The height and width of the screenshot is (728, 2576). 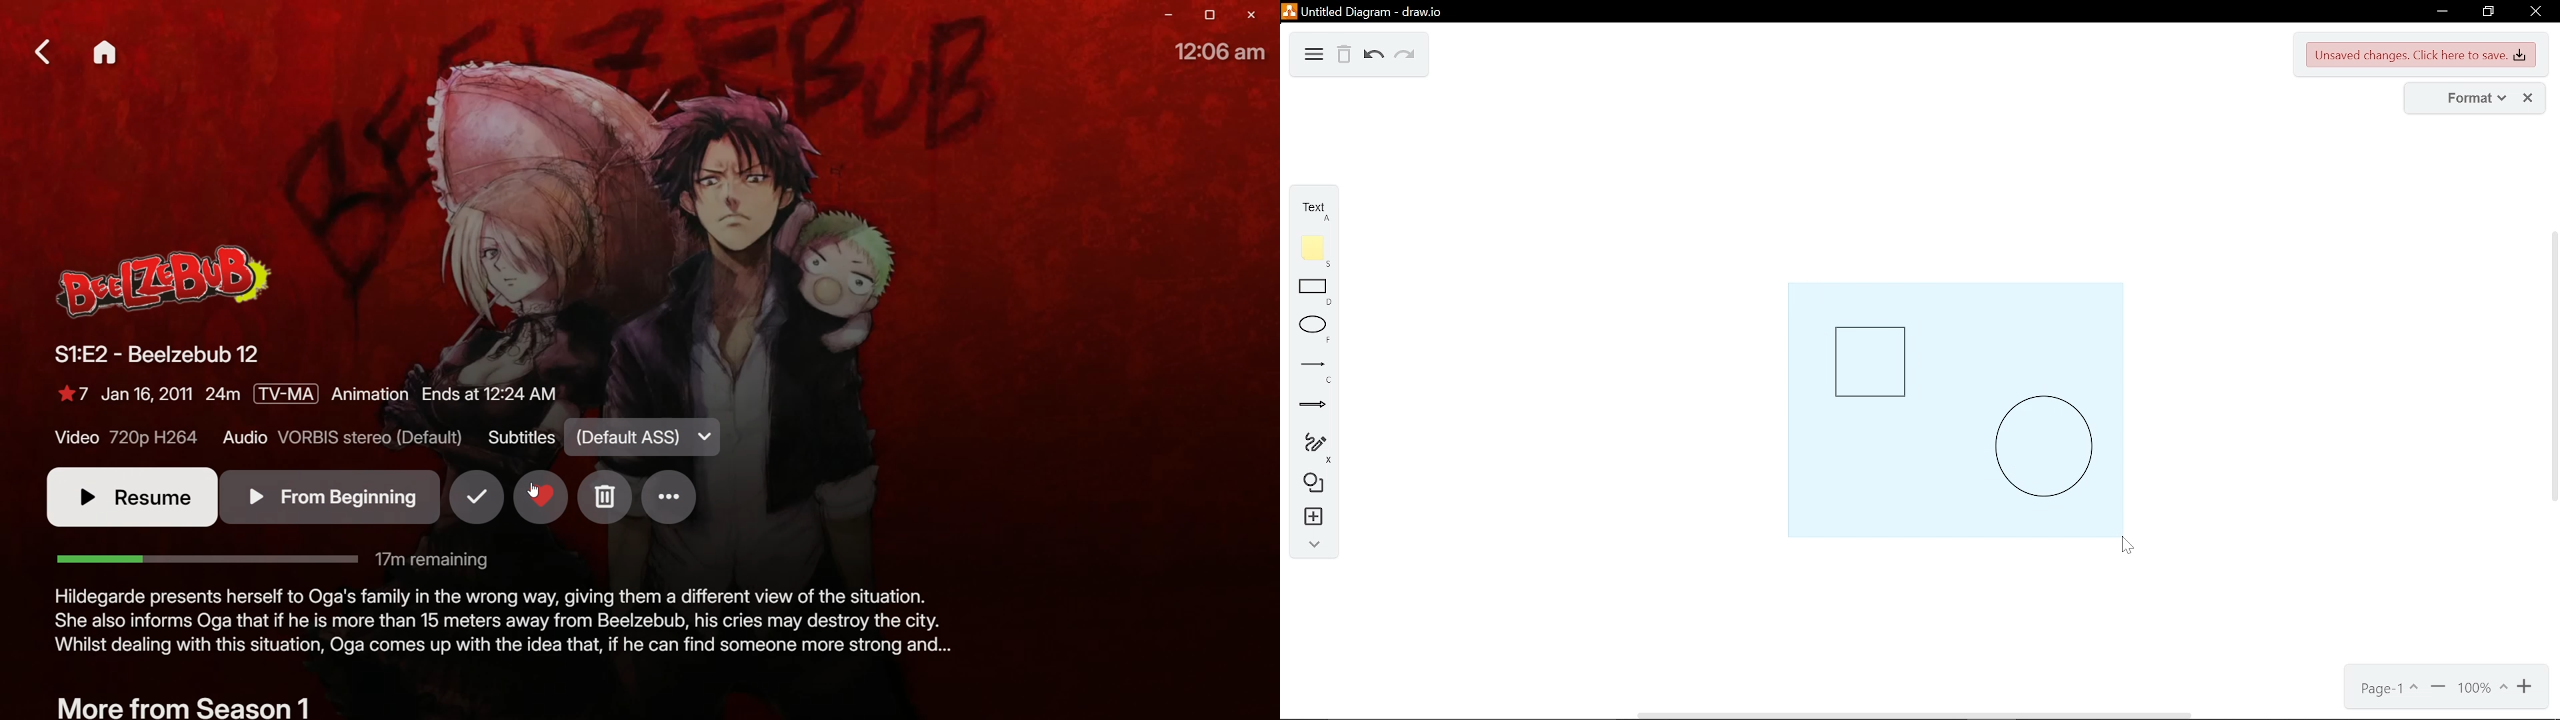 I want to click on diagram, so click(x=1314, y=56).